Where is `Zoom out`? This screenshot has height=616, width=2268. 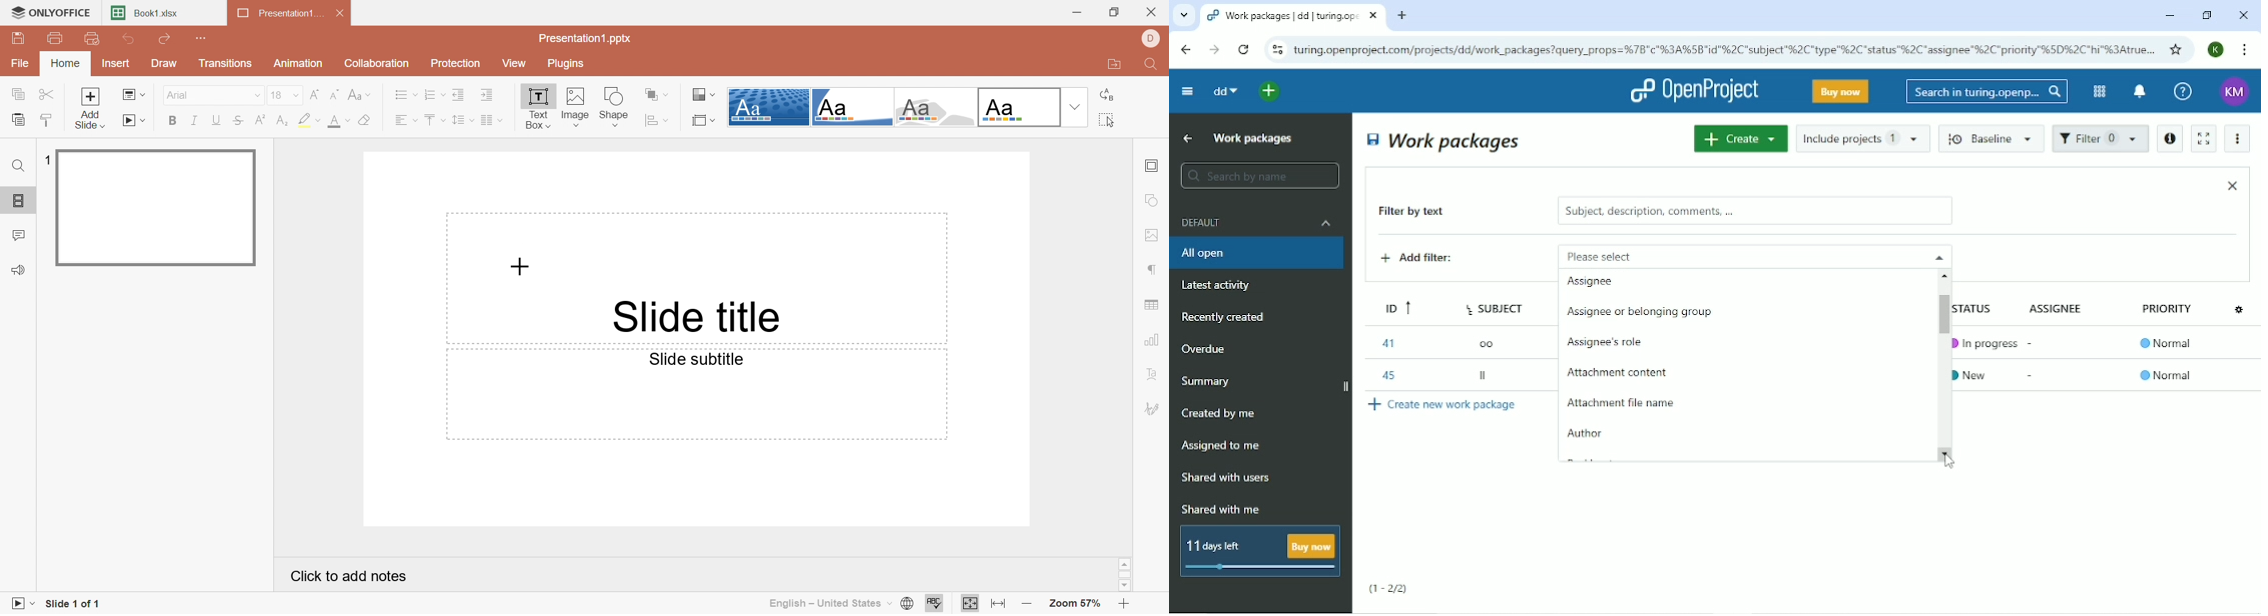 Zoom out is located at coordinates (1029, 603).